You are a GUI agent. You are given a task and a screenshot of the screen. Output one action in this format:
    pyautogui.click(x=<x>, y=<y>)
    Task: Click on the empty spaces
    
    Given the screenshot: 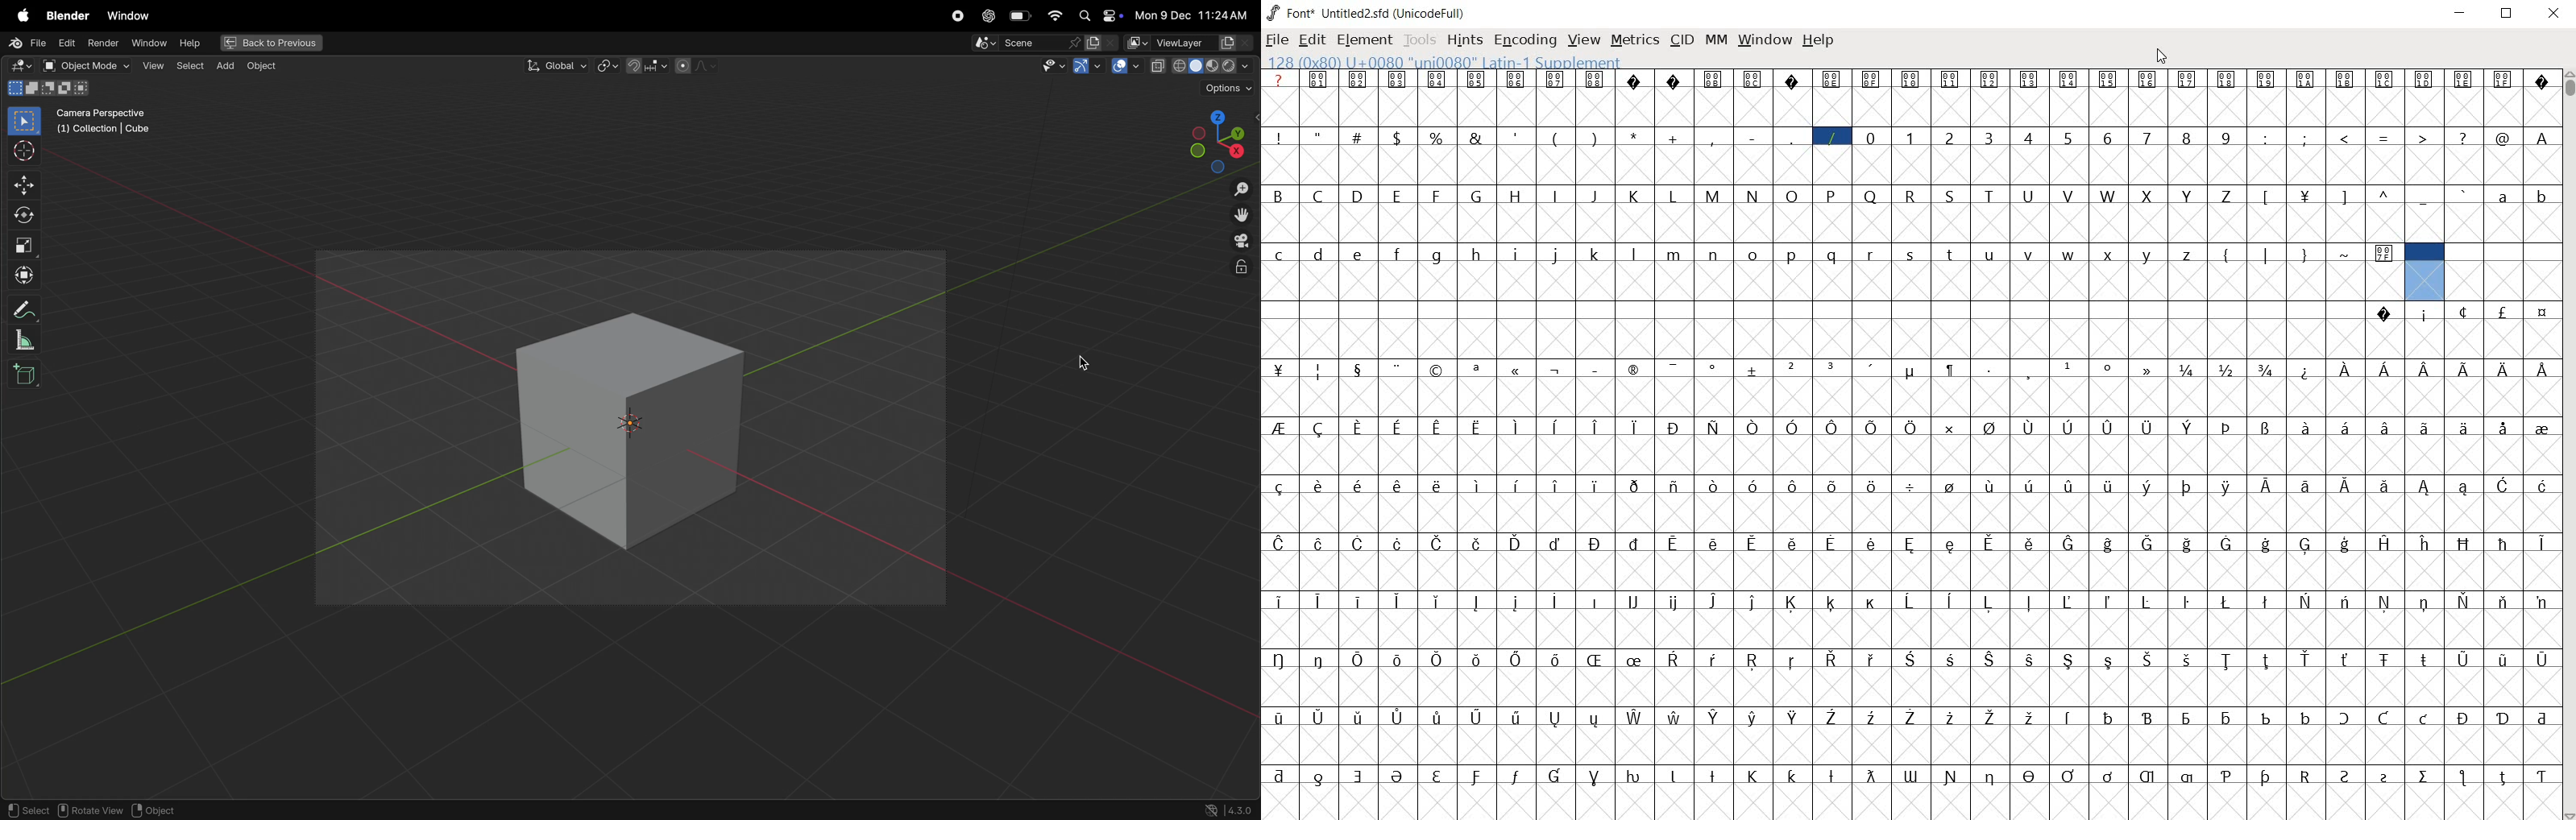 What is the action you would take?
    pyautogui.click(x=1814, y=311)
    